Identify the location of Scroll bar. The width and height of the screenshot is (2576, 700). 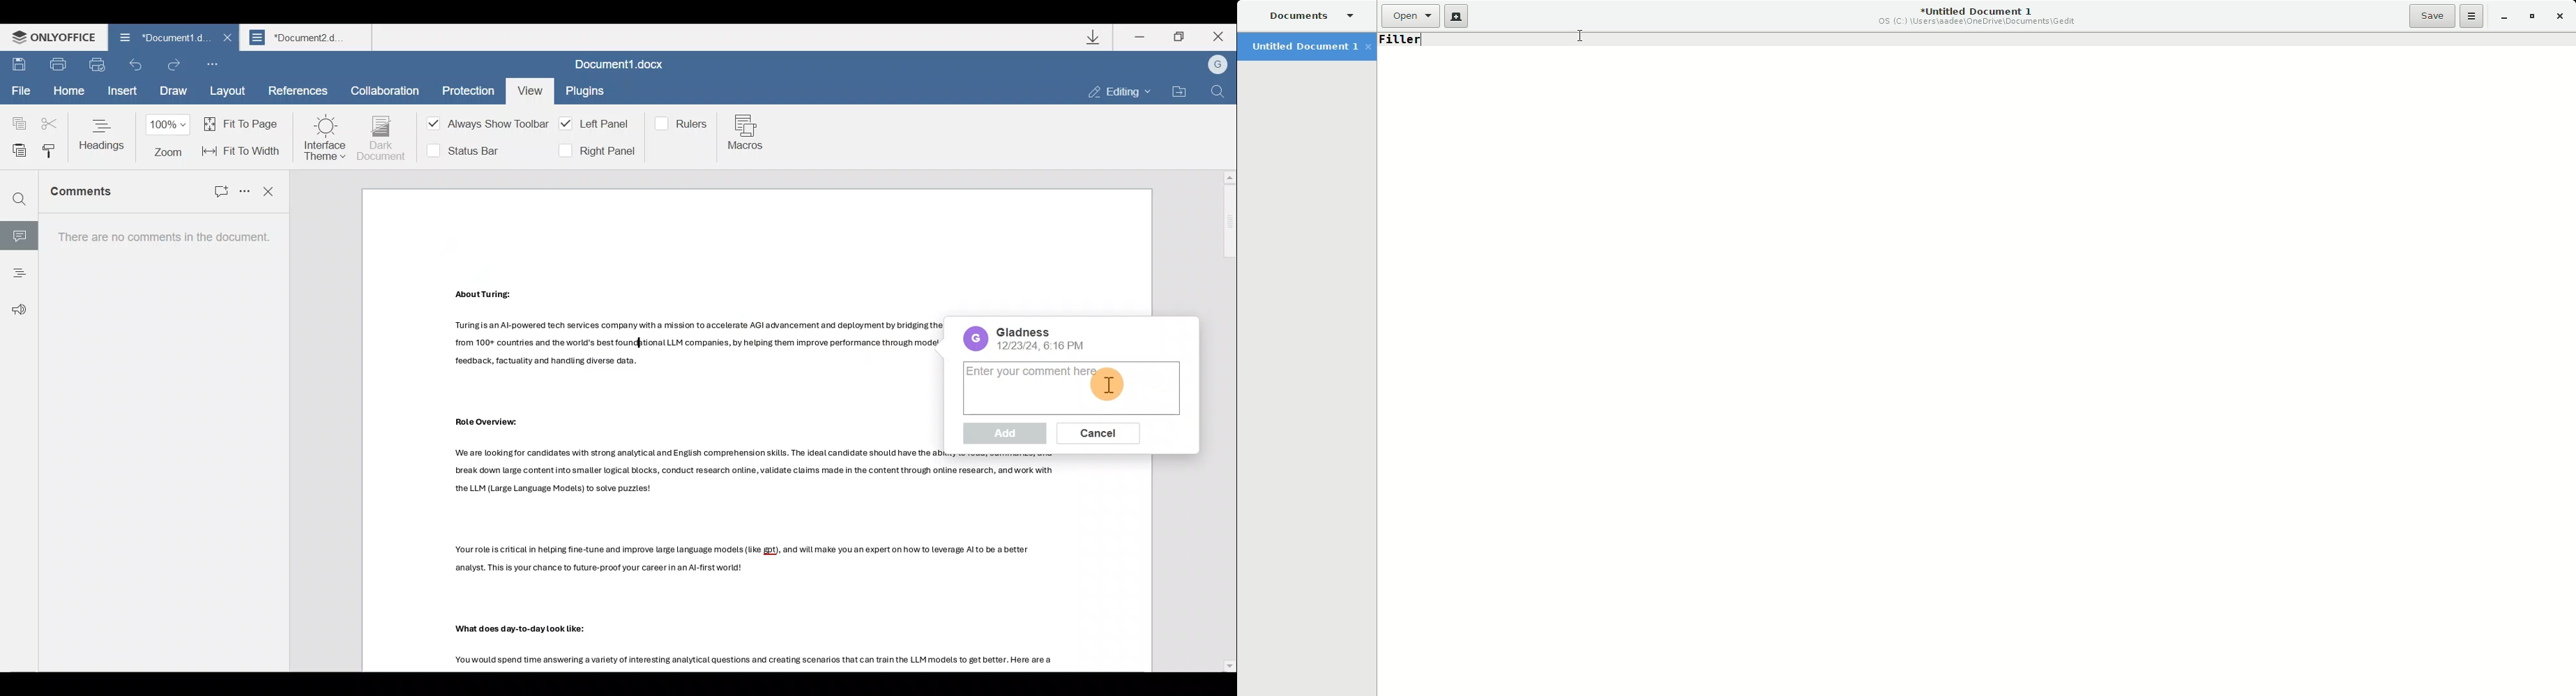
(1225, 421).